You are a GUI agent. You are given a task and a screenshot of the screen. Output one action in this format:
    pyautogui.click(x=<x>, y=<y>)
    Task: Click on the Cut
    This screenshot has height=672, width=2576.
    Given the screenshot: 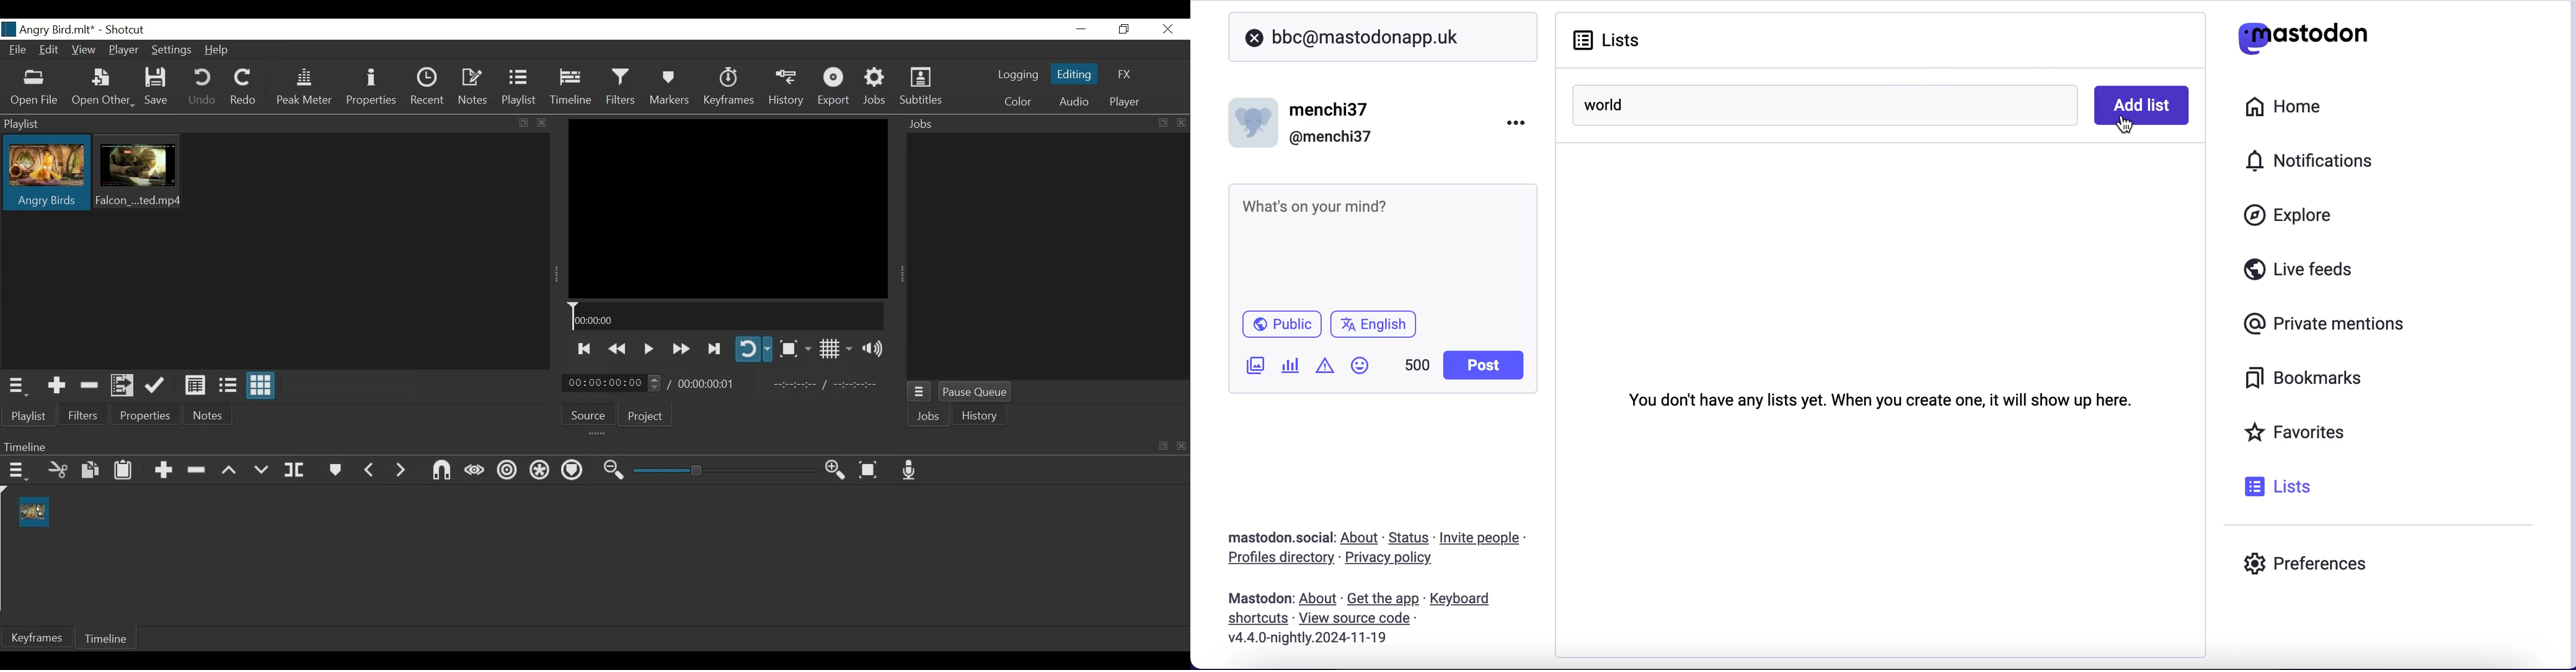 What is the action you would take?
    pyautogui.click(x=58, y=470)
    